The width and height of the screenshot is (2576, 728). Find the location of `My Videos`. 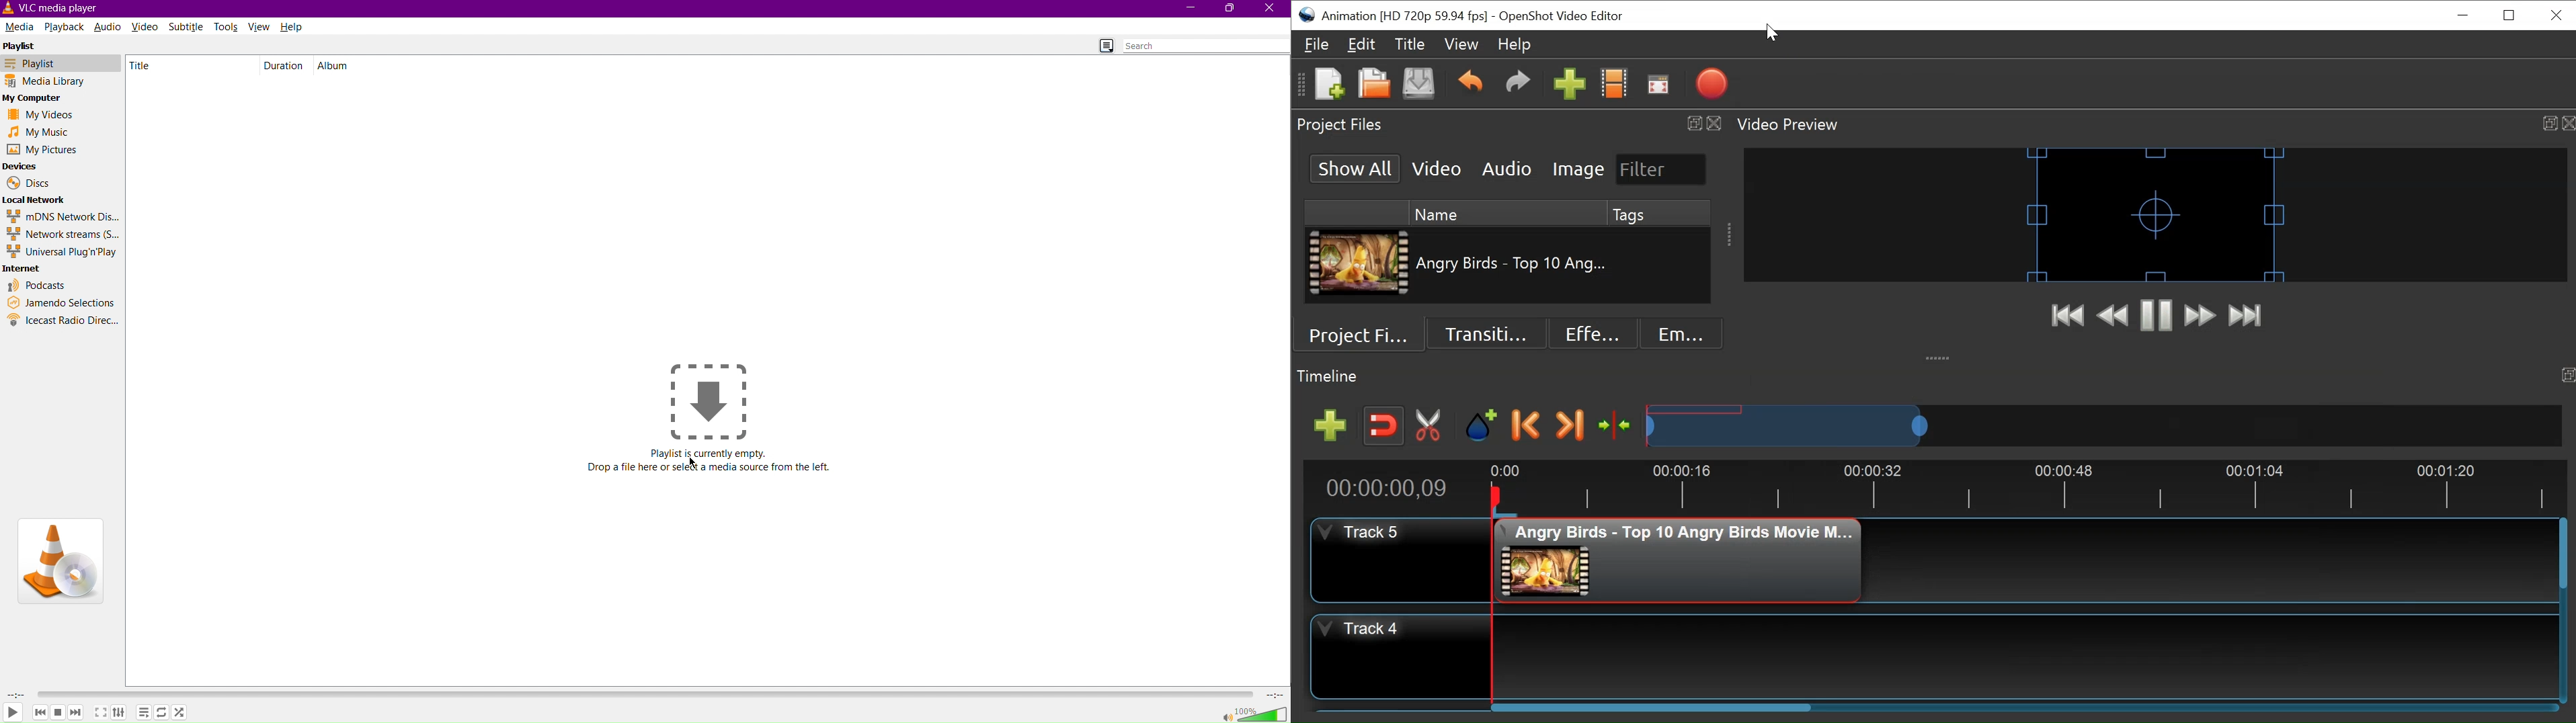

My Videos is located at coordinates (43, 116).